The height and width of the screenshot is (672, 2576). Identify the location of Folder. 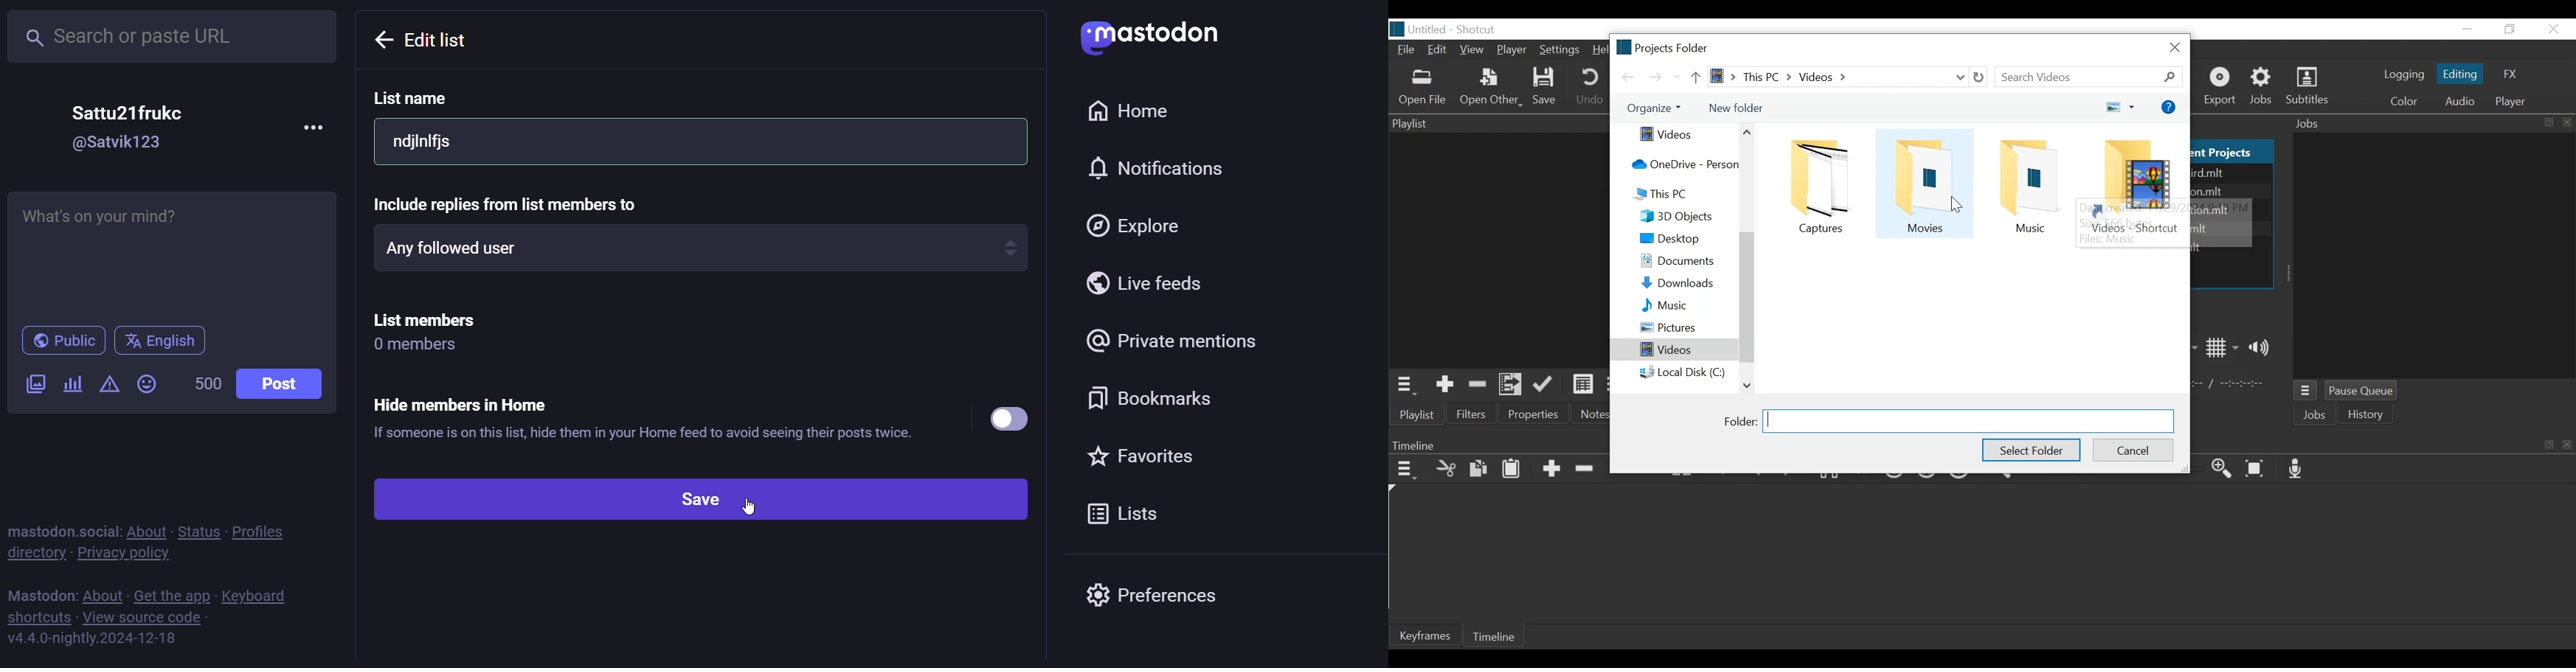
(1740, 422).